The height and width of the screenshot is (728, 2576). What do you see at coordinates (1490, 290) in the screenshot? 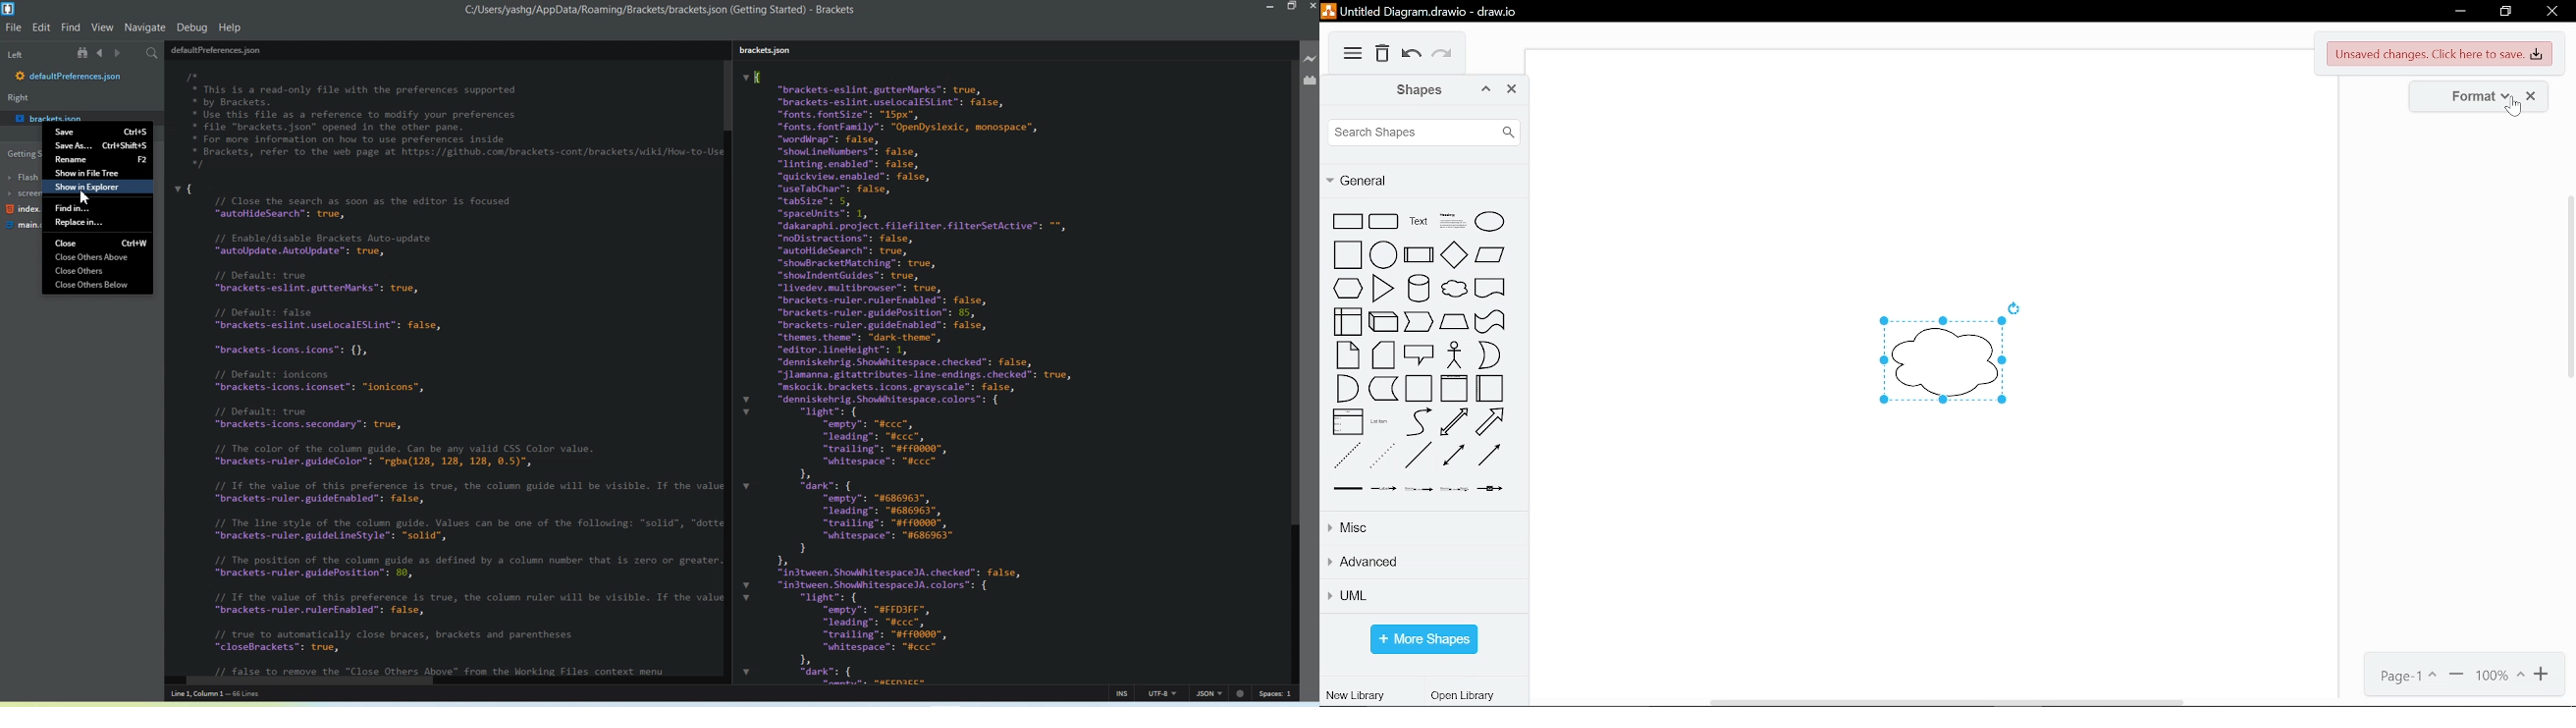
I see `document` at bounding box center [1490, 290].